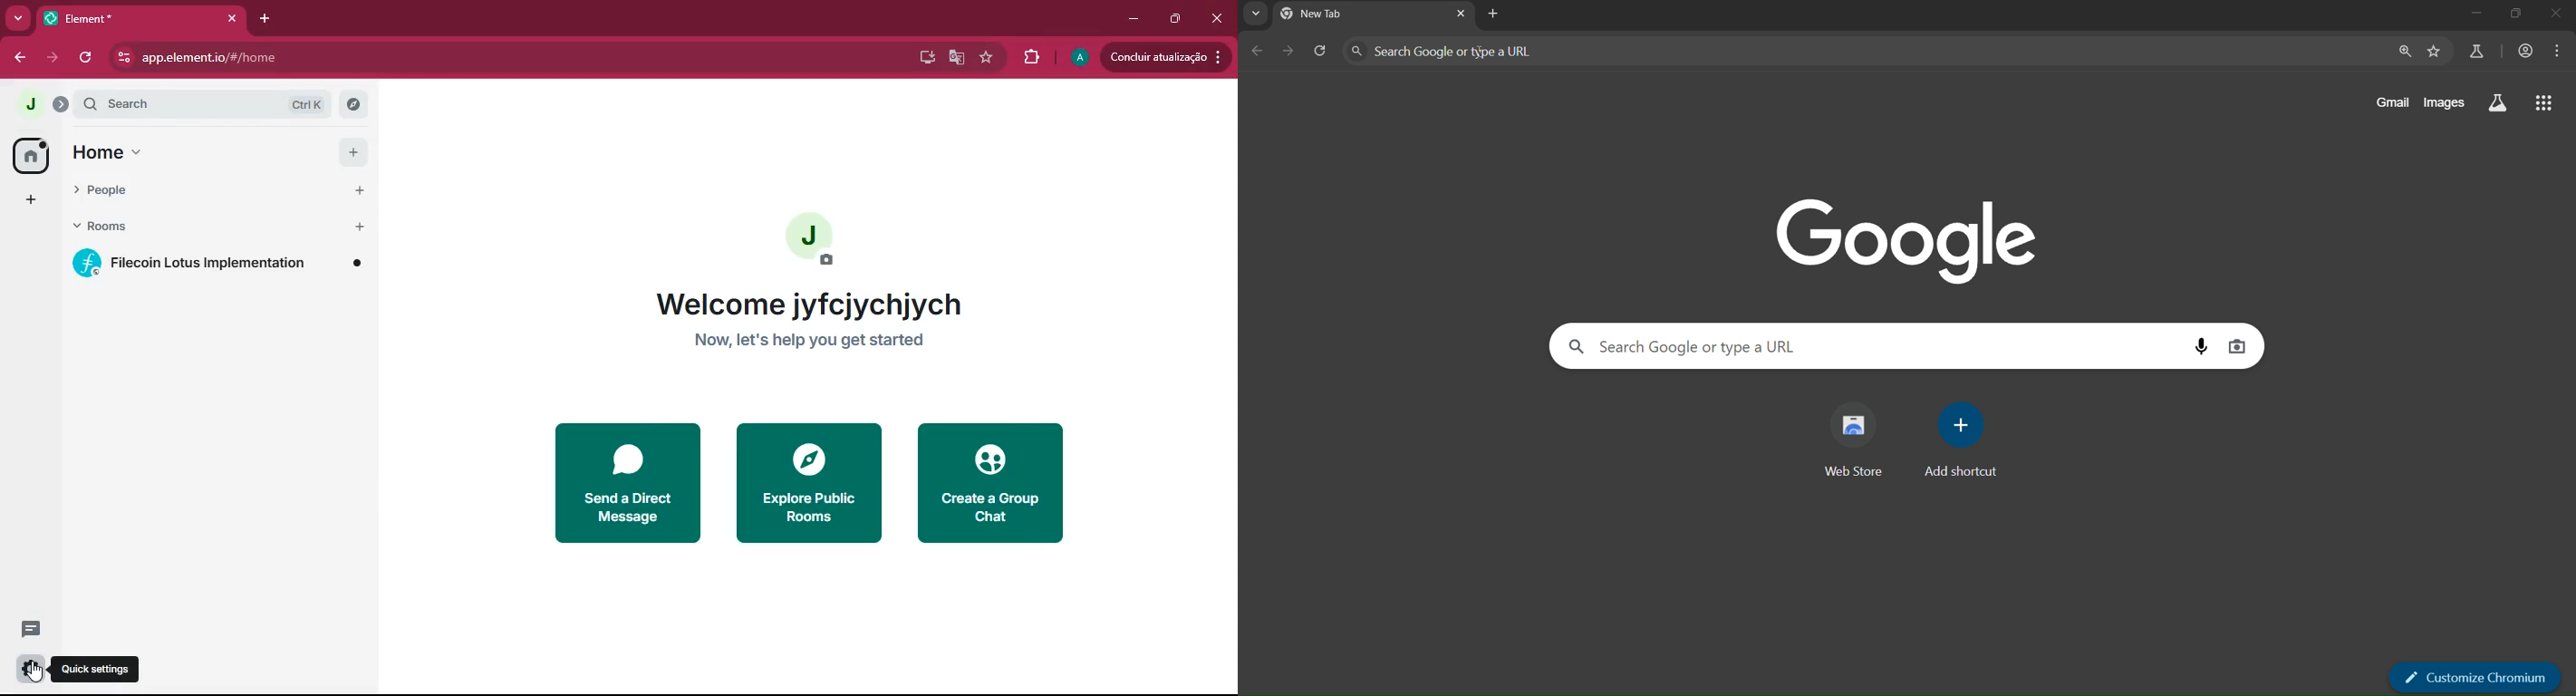 The image size is (2576, 700). What do you see at coordinates (28, 200) in the screenshot?
I see `more` at bounding box center [28, 200].